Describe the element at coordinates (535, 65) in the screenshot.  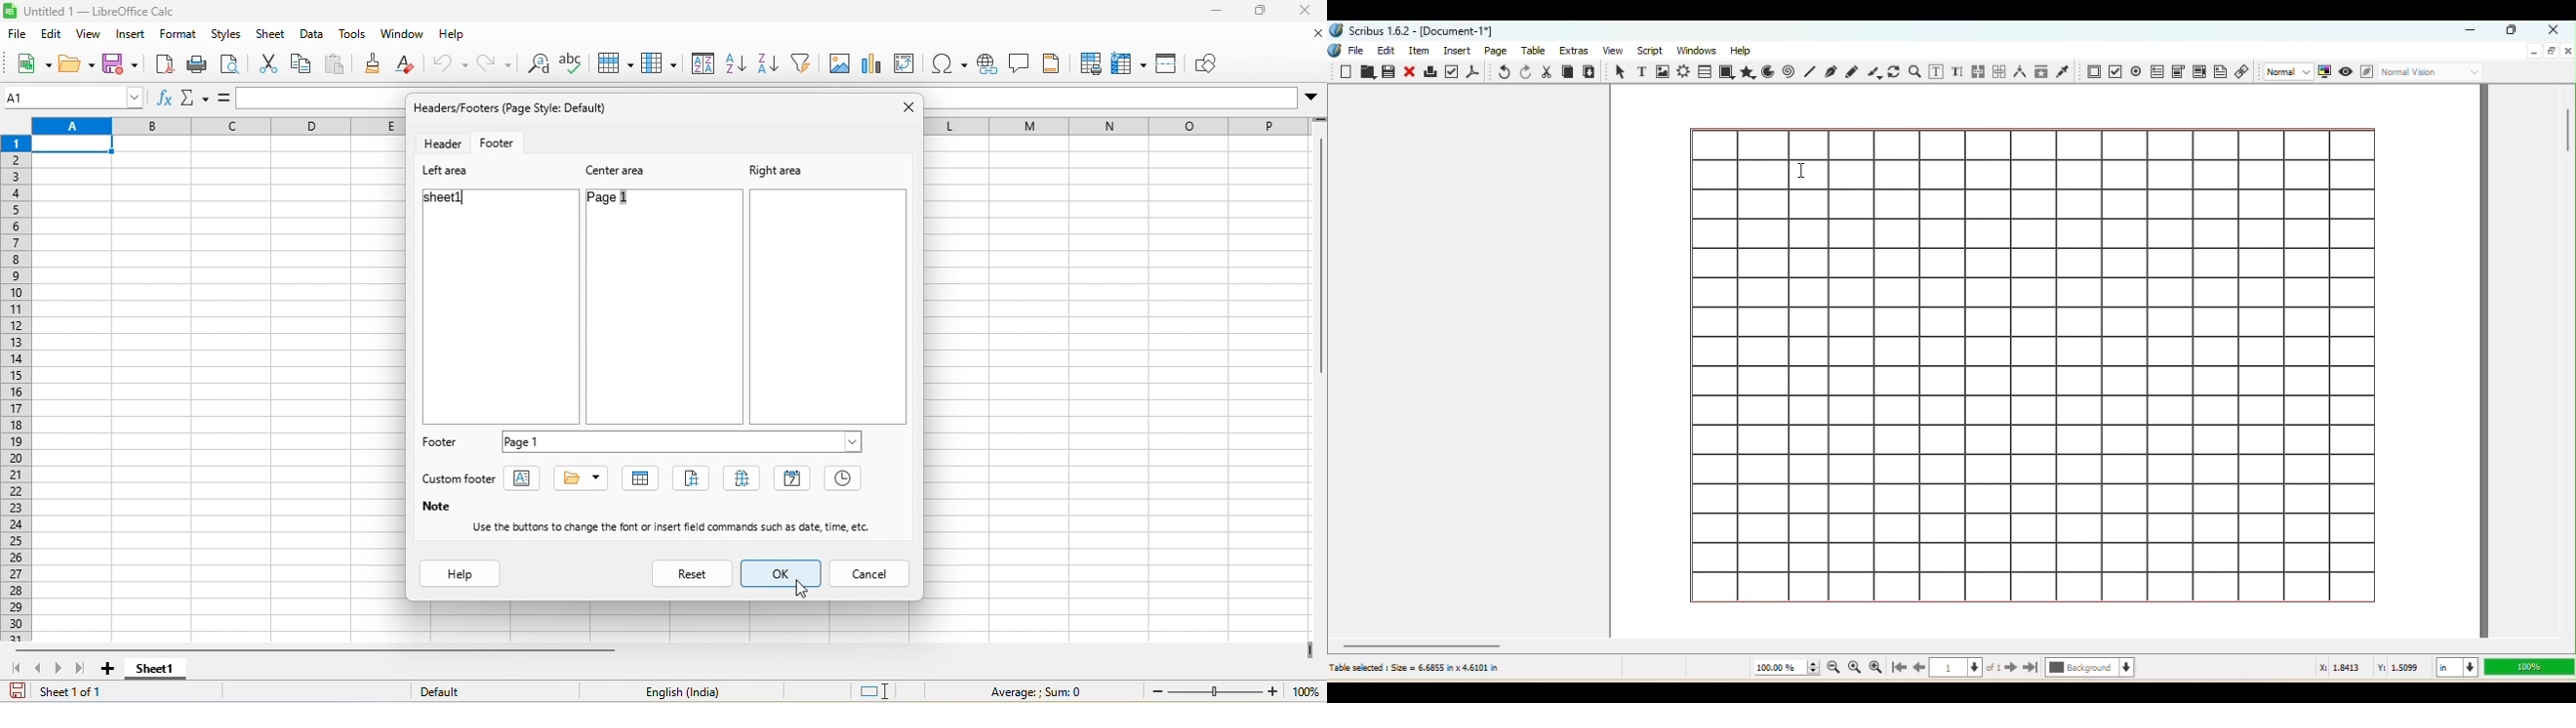
I see `find and replace` at that location.